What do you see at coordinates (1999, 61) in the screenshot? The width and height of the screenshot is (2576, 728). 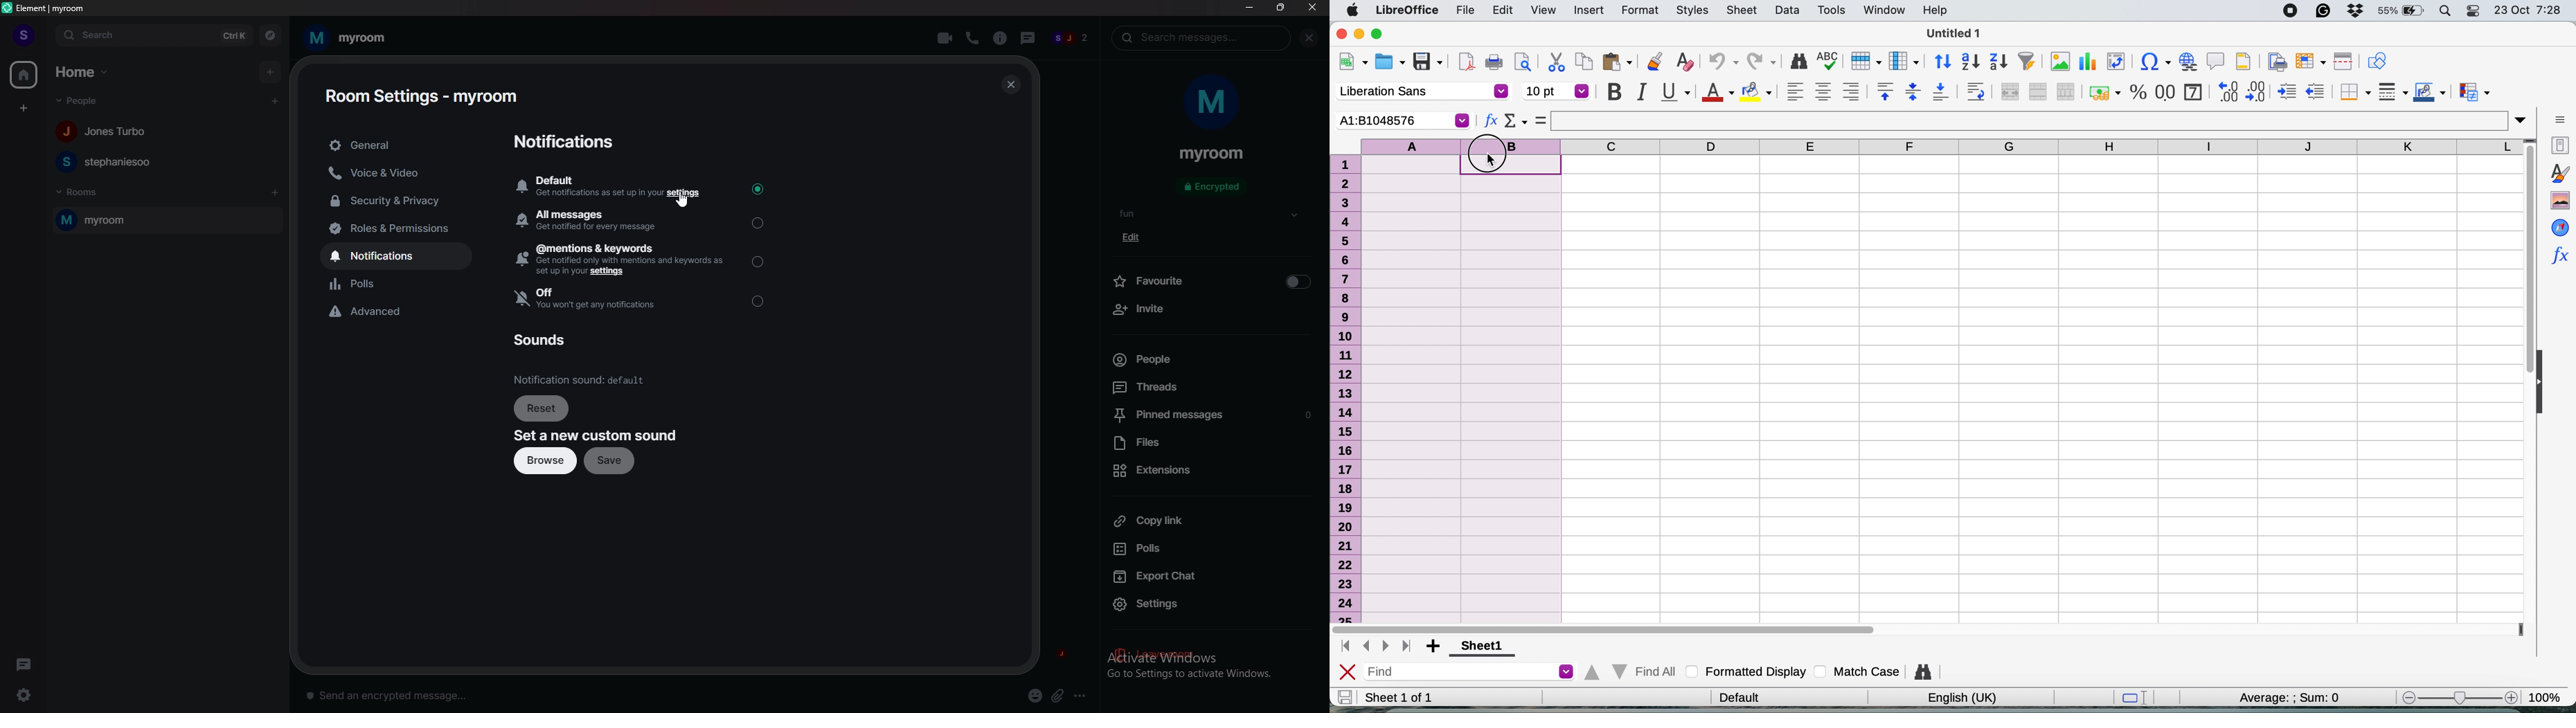 I see `sort descending` at bounding box center [1999, 61].